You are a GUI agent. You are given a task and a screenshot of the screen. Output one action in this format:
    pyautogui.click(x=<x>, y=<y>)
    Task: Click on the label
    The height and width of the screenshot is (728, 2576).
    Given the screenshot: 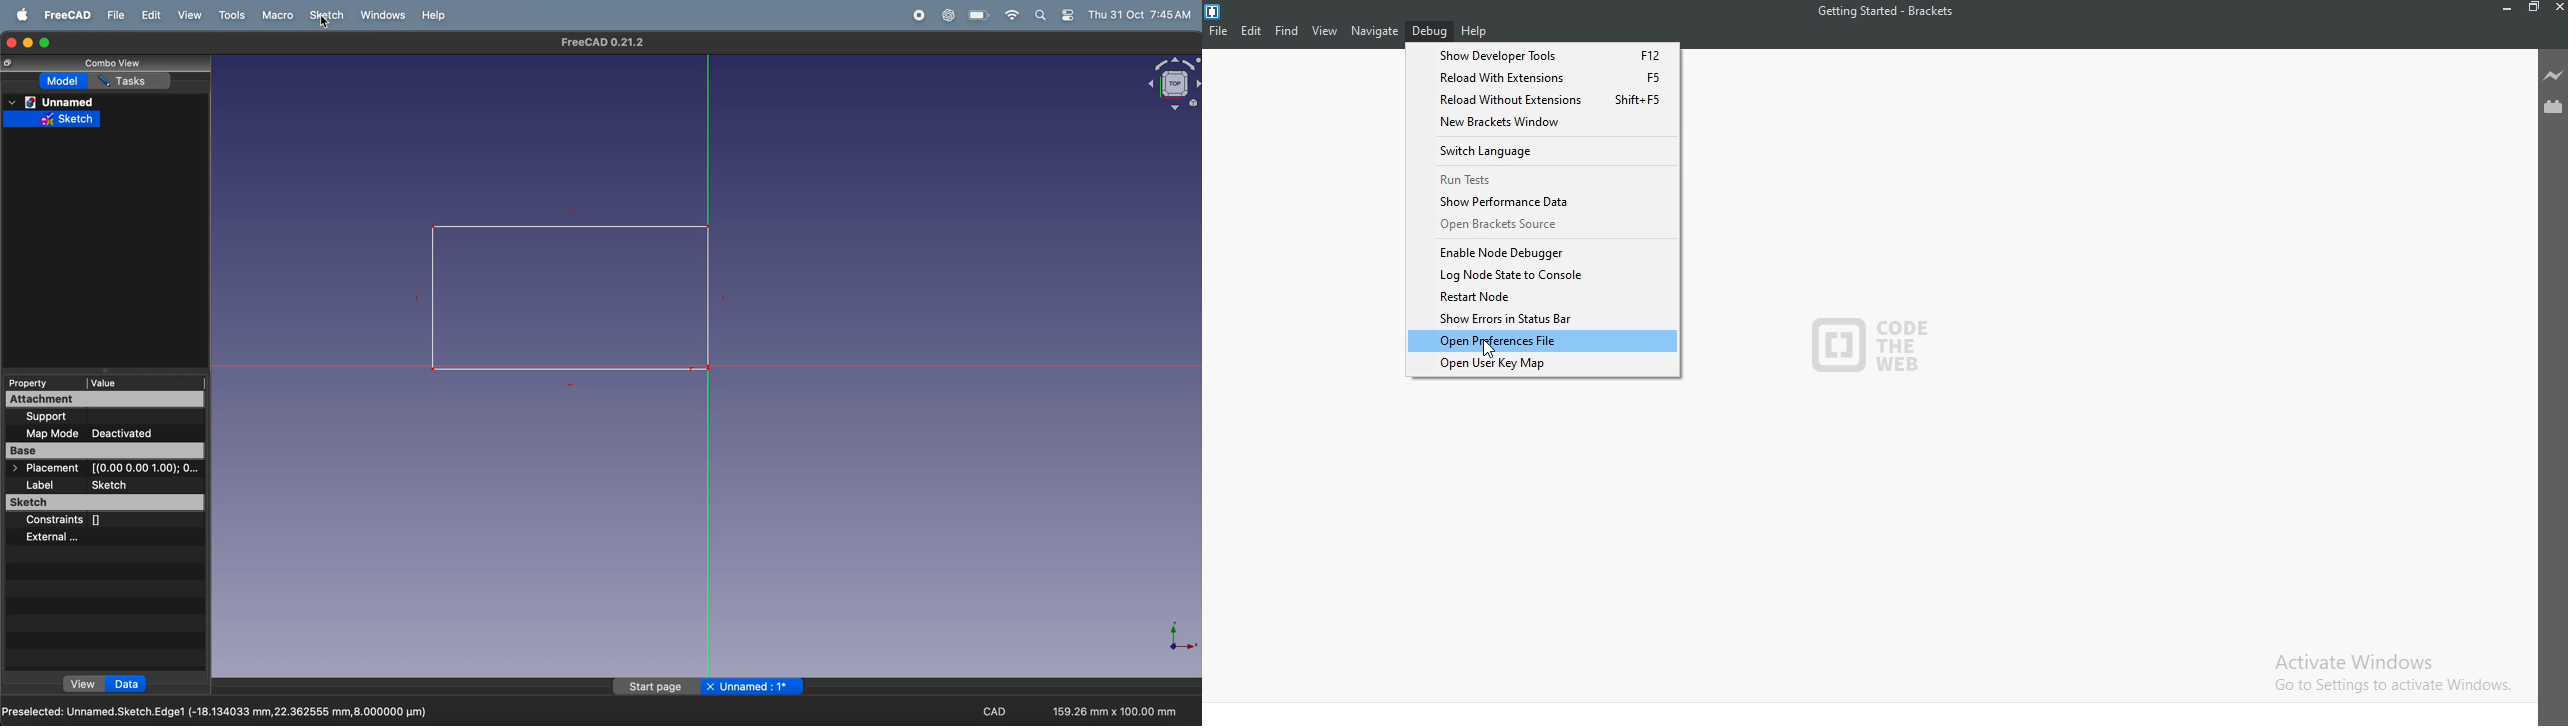 What is the action you would take?
    pyautogui.click(x=107, y=484)
    